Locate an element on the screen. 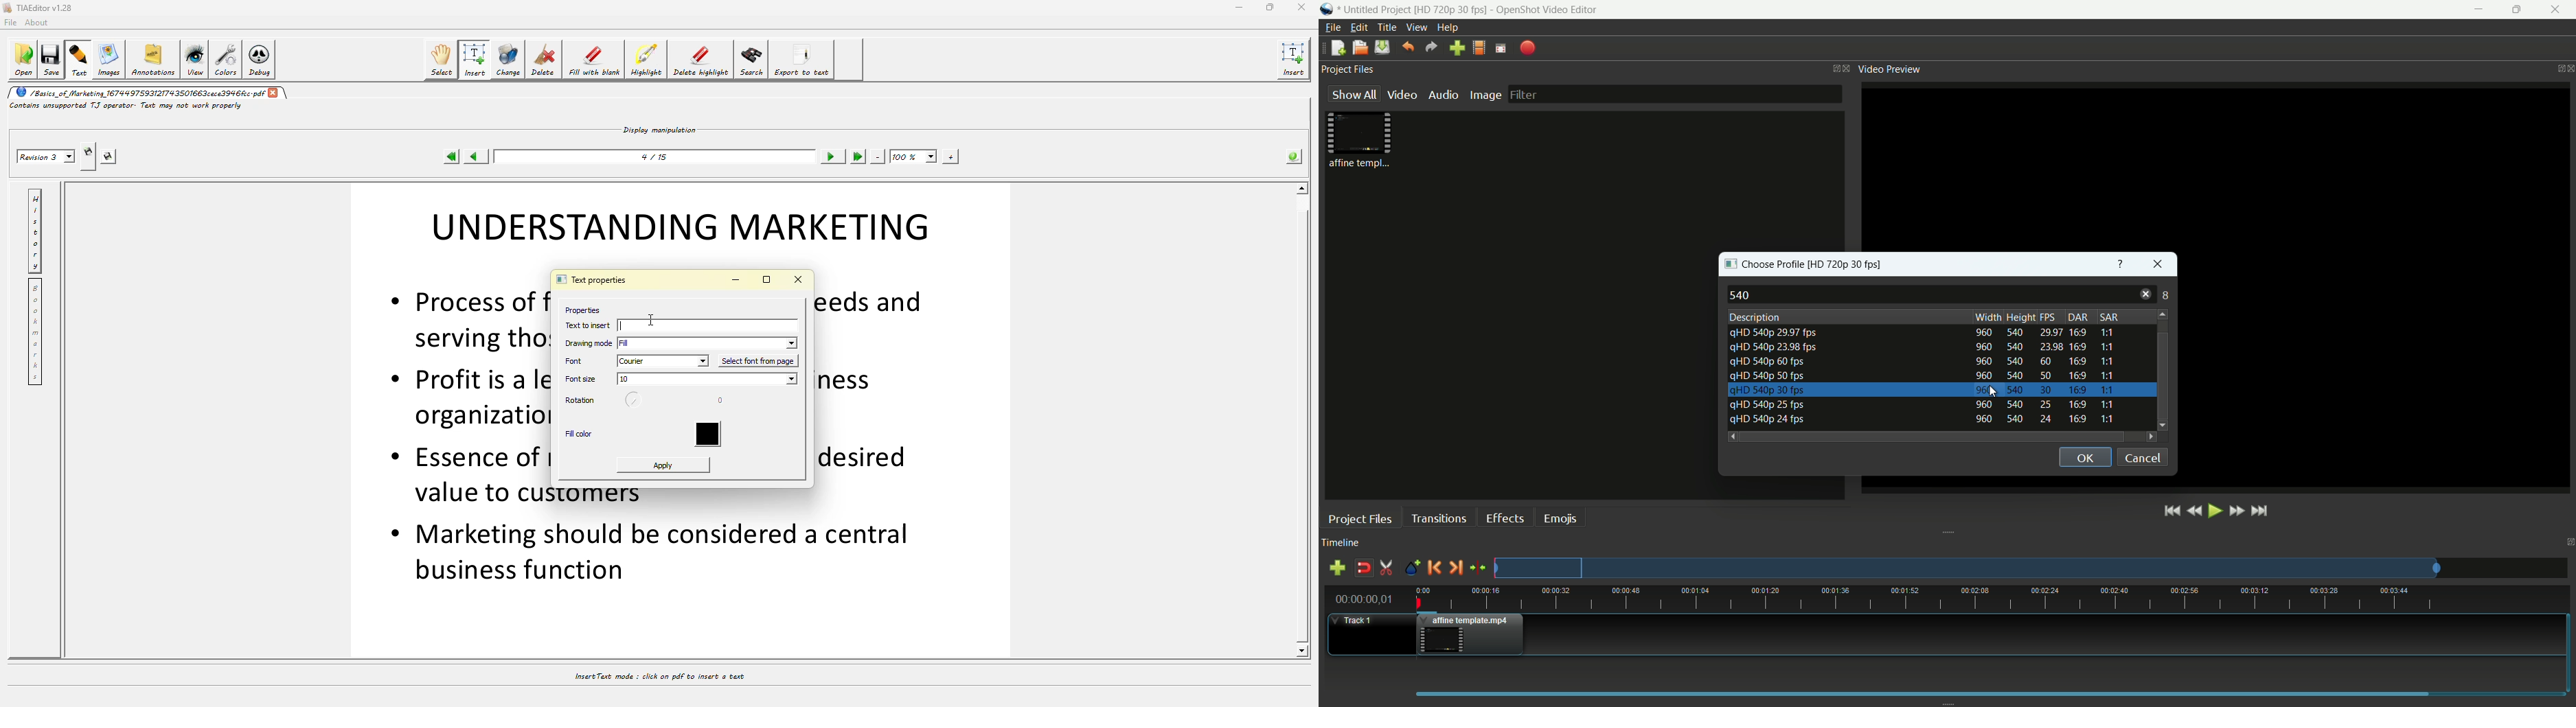 Image resolution: width=2576 pixels, height=728 pixels. help menu is located at coordinates (1448, 27).